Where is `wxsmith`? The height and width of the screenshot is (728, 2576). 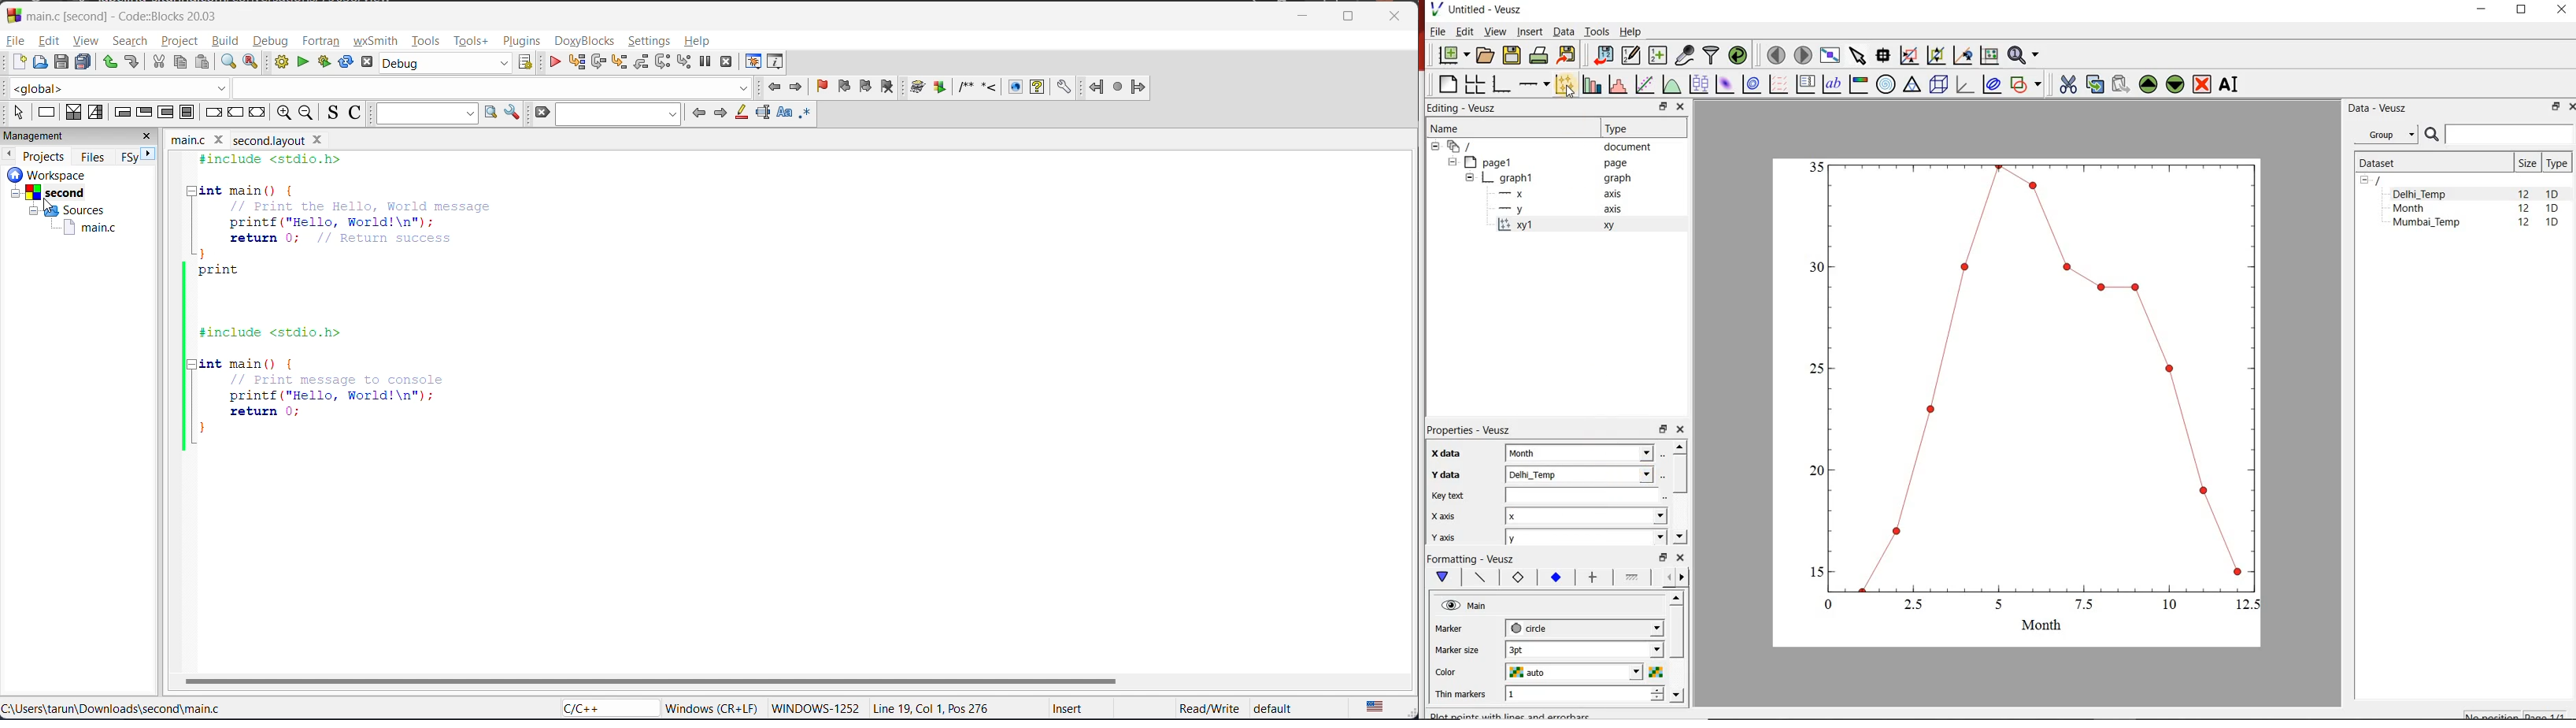
wxsmith is located at coordinates (379, 42).